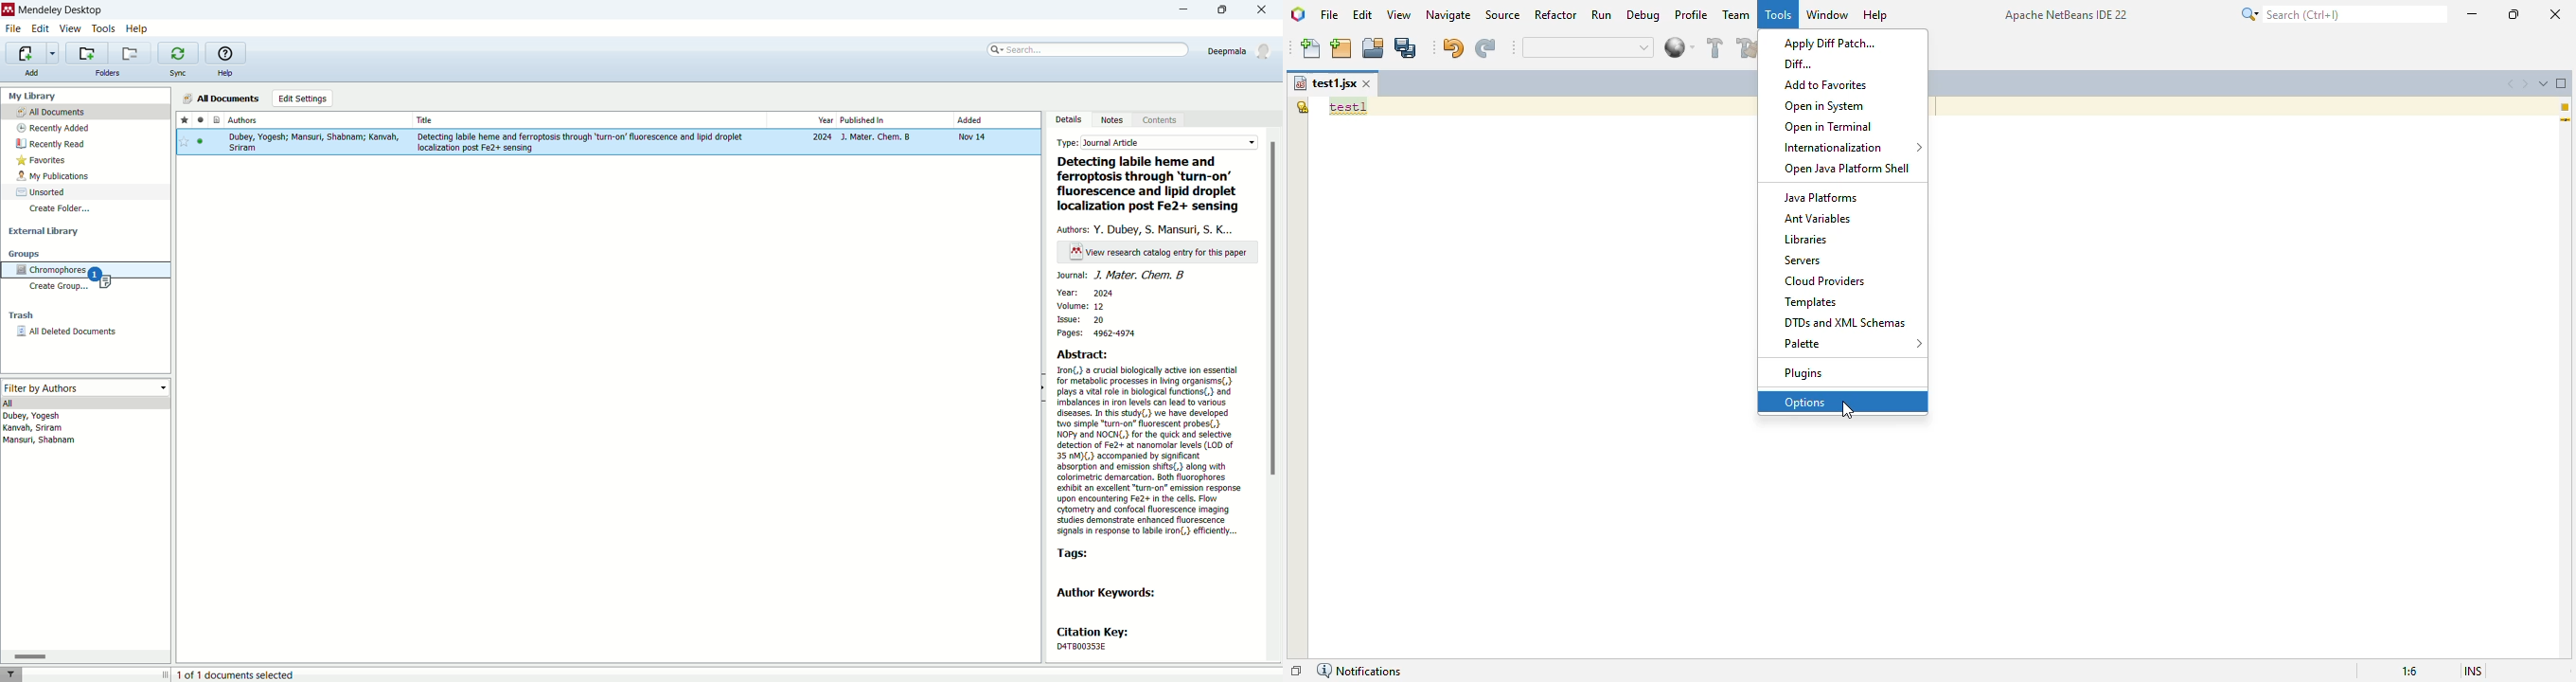  Describe the element at coordinates (86, 112) in the screenshot. I see `all documents` at that location.